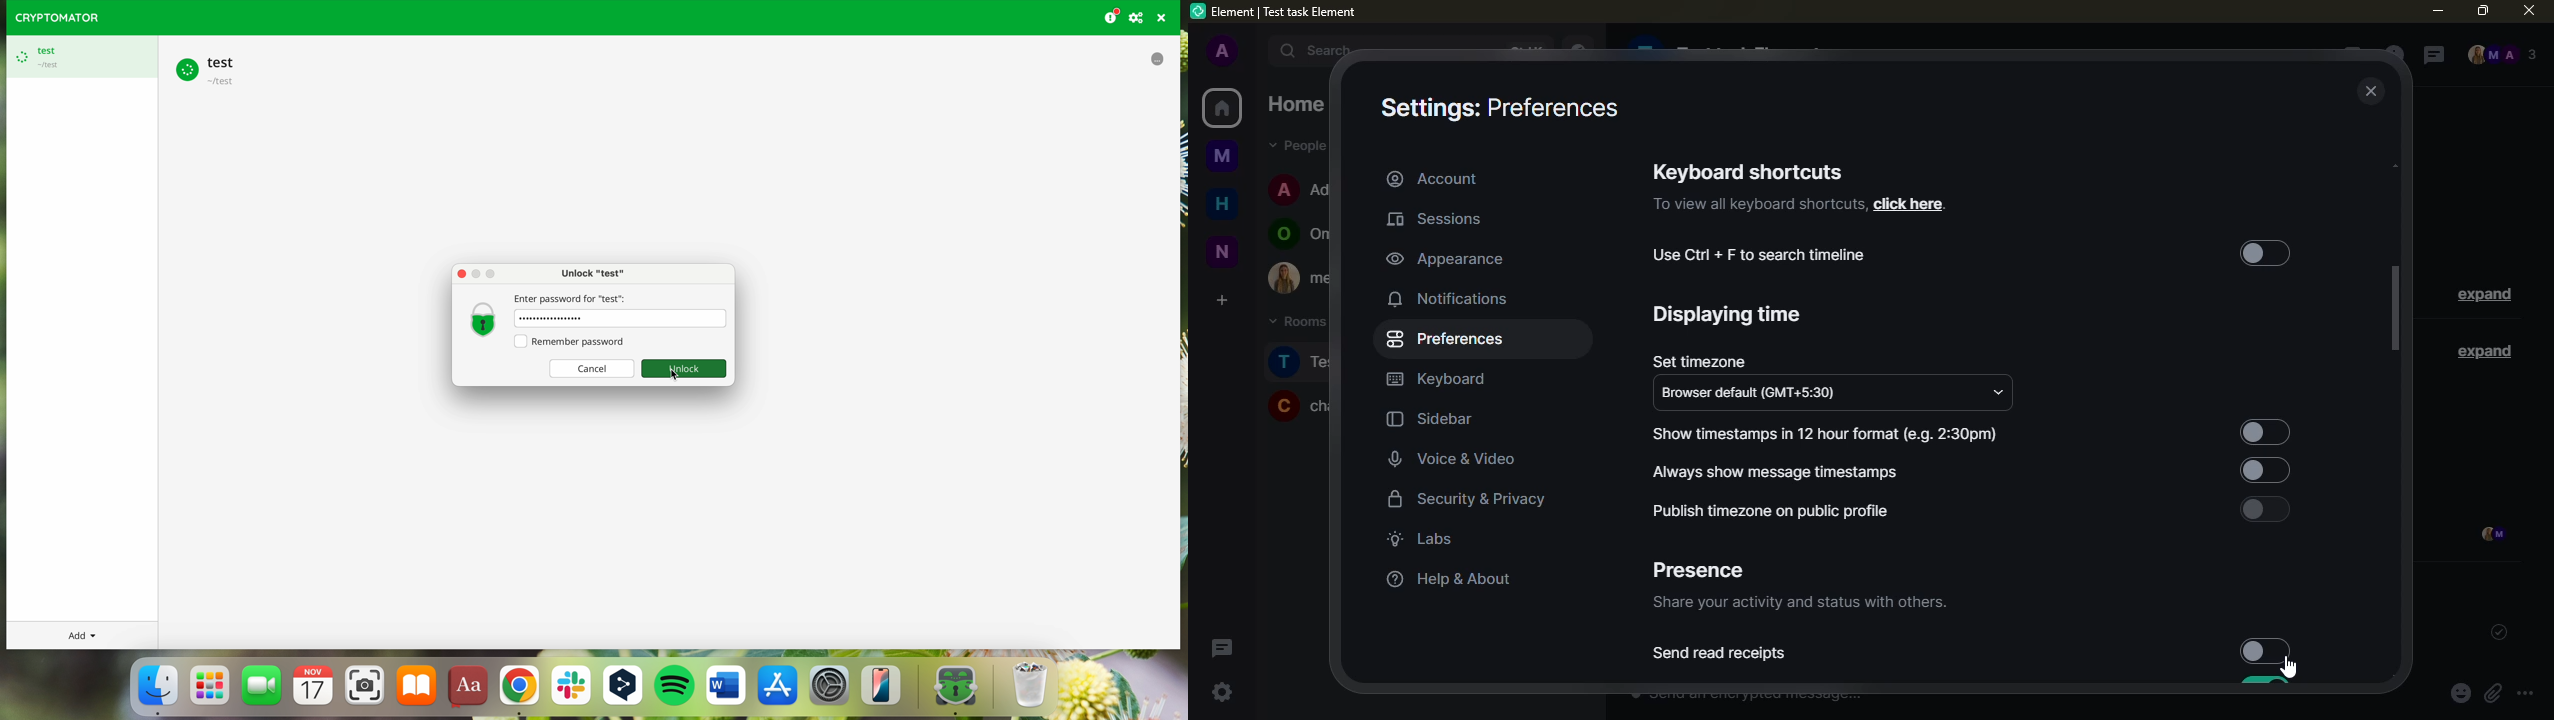 This screenshot has width=2576, height=728. Describe the element at coordinates (1444, 579) in the screenshot. I see `help` at that location.